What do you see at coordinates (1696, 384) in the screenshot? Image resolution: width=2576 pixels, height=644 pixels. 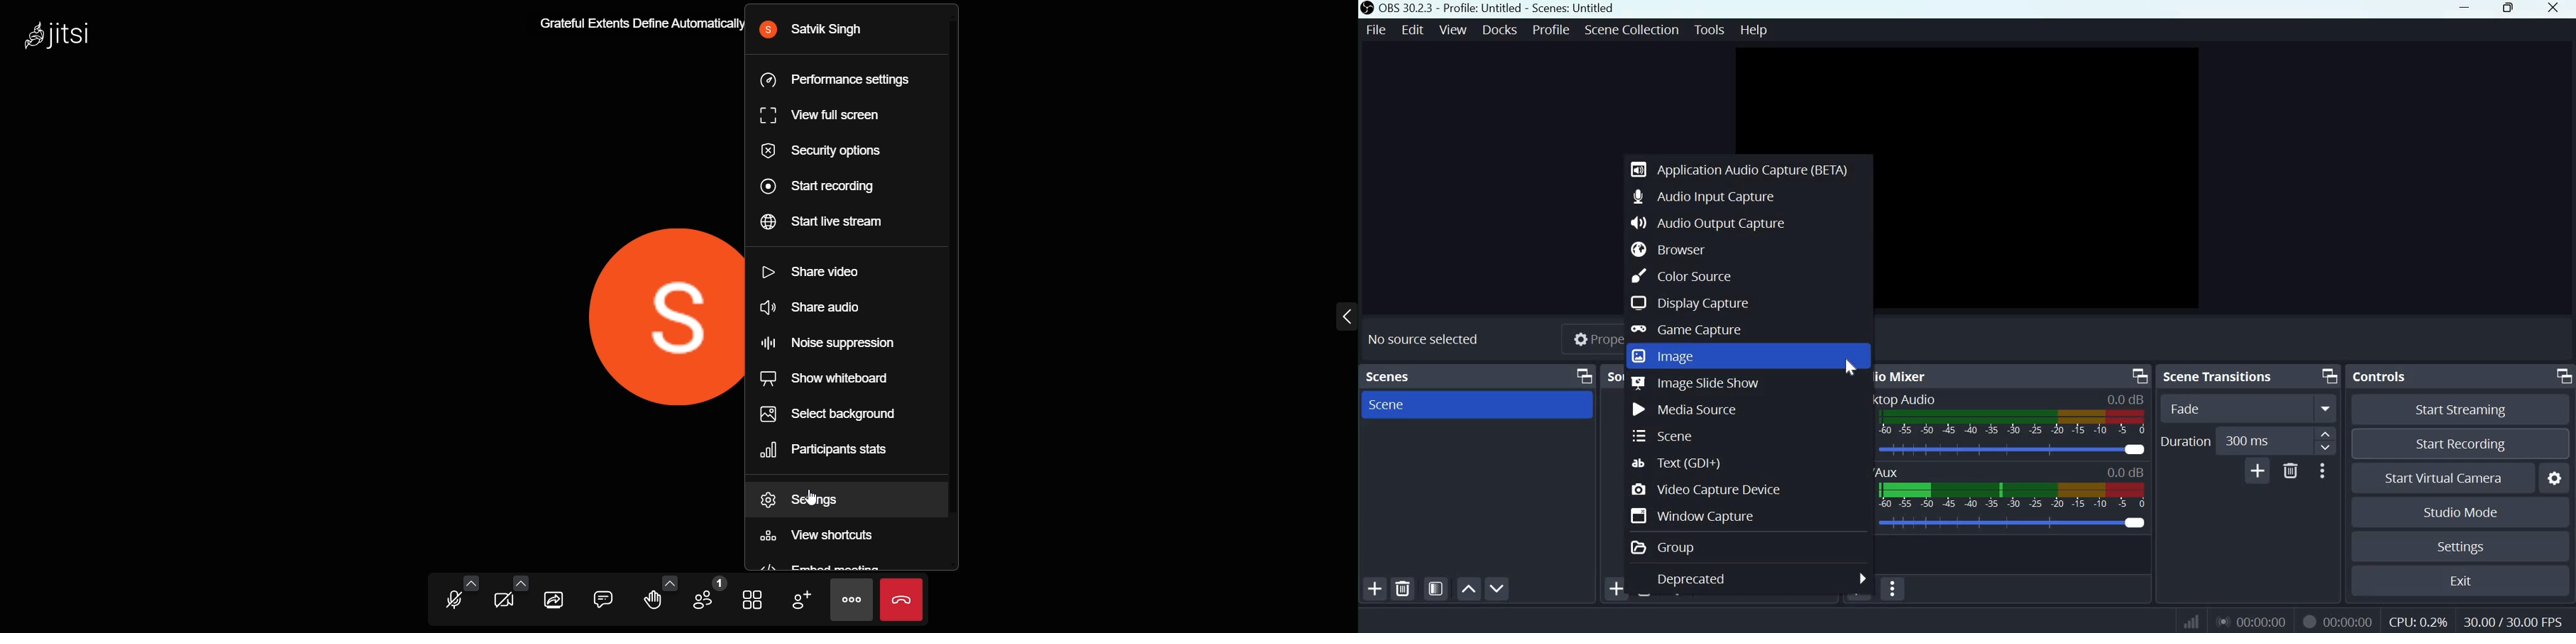 I see `Image slide show` at bounding box center [1696, 384].